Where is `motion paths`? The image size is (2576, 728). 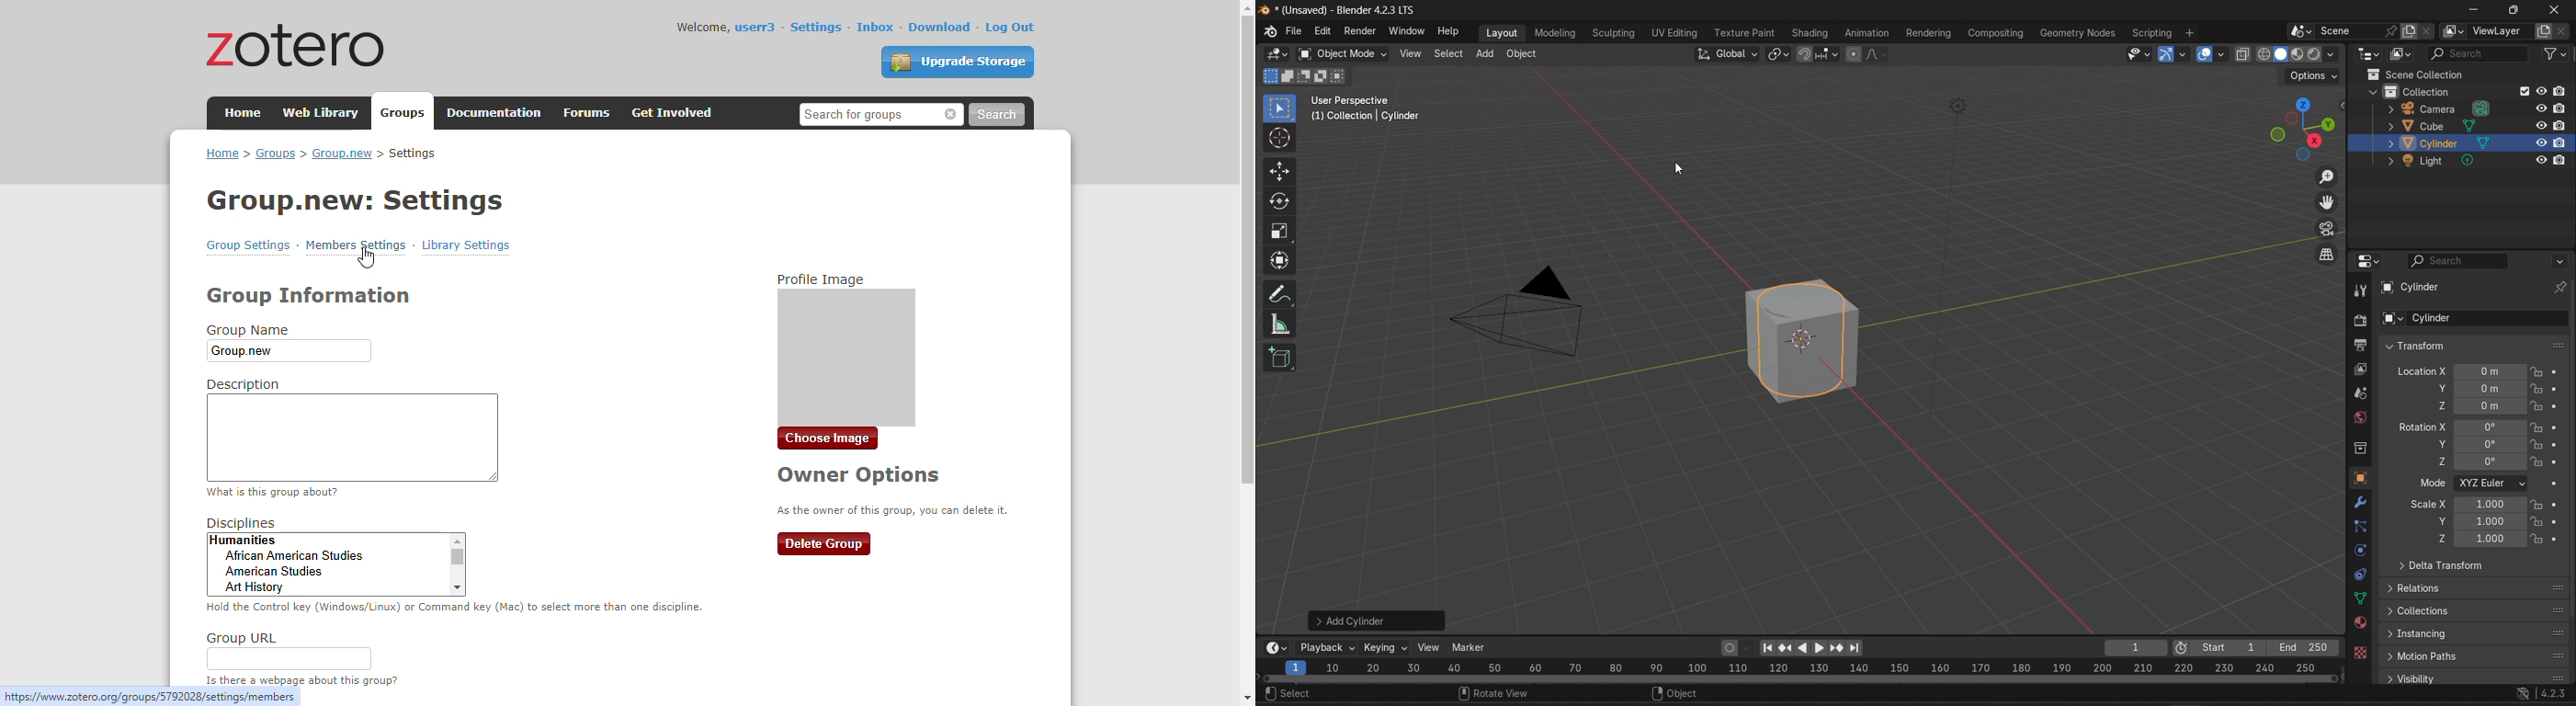 motion paths is located at coordinates (2476, 656).